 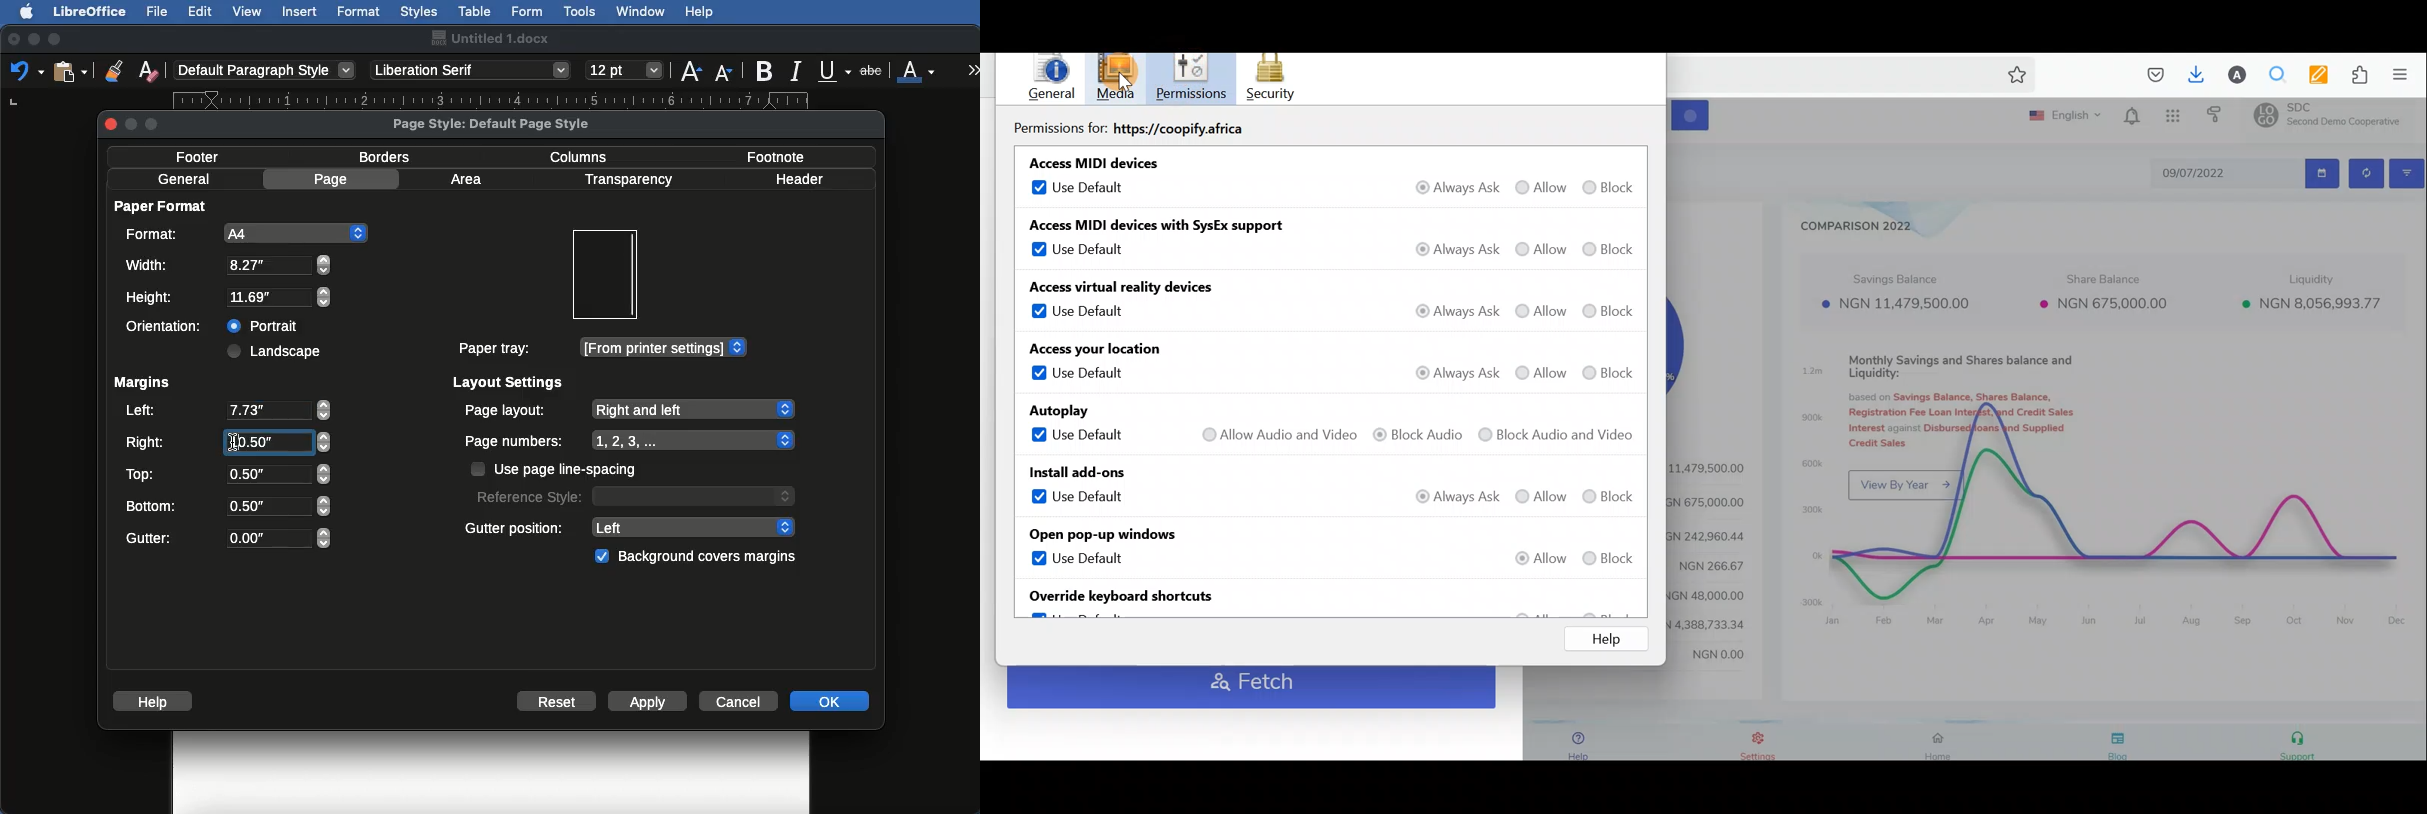 I want to click on Allow, so click(x=1542, y=249).